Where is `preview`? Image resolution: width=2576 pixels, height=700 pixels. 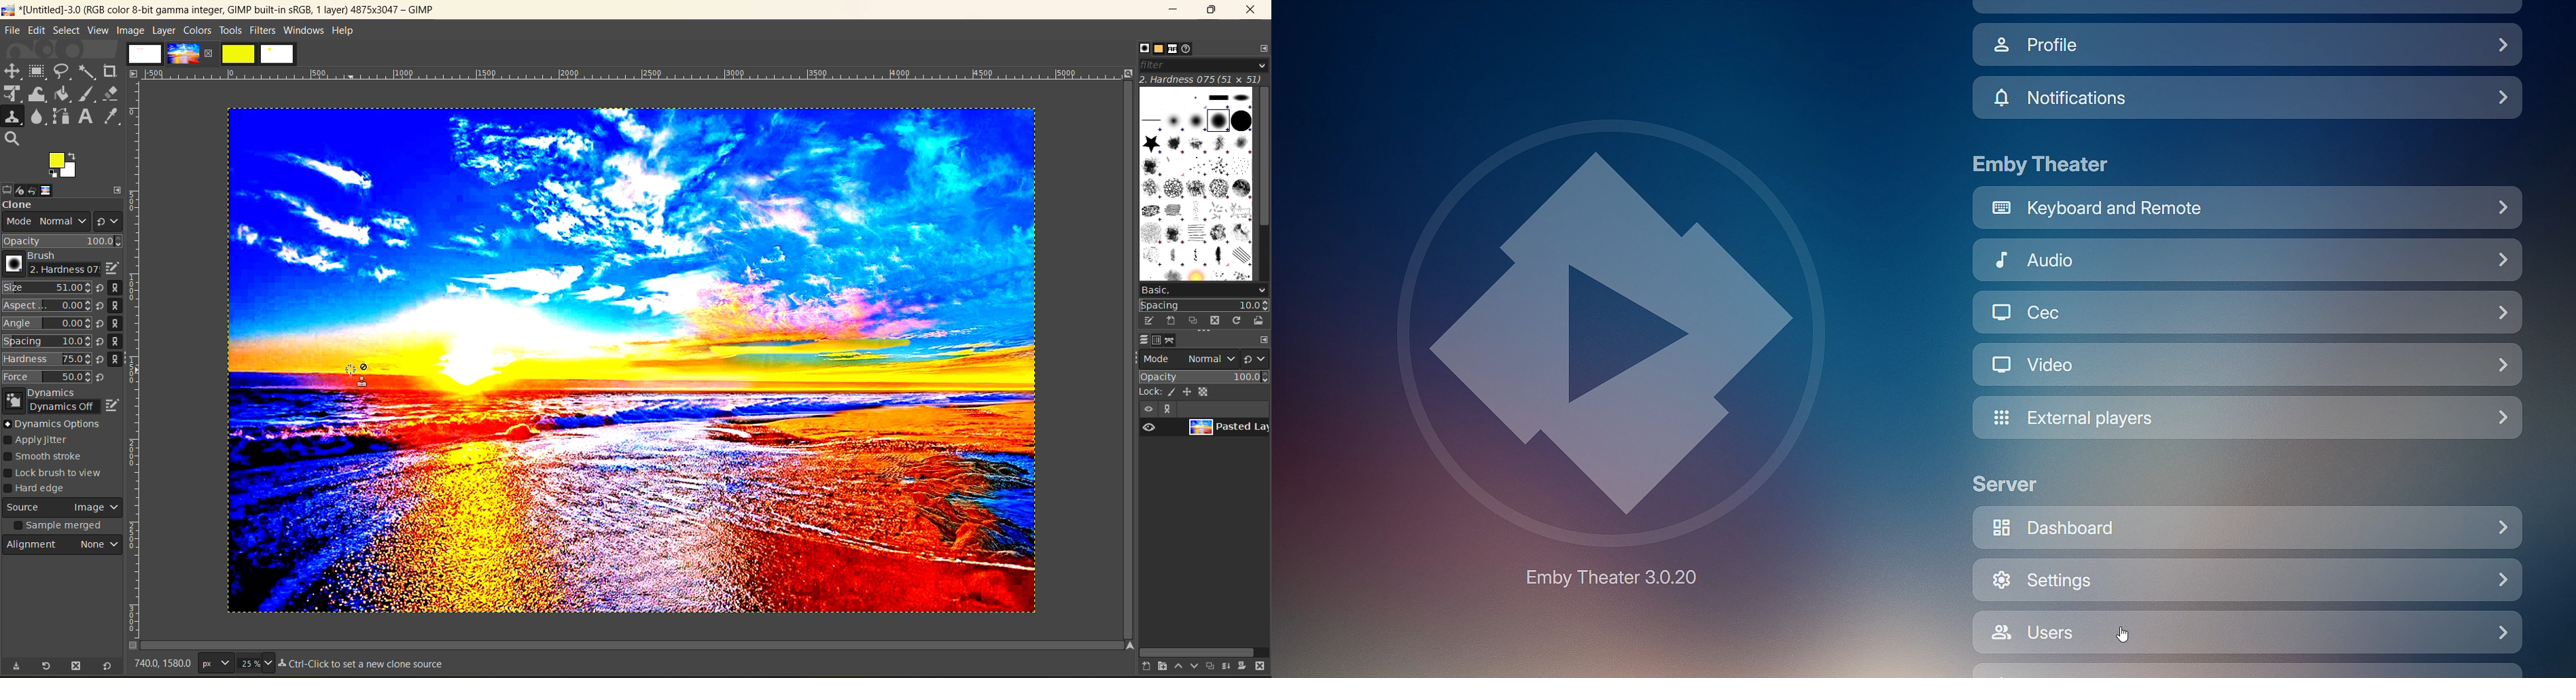
preview is located at coordinates (1151, 428).